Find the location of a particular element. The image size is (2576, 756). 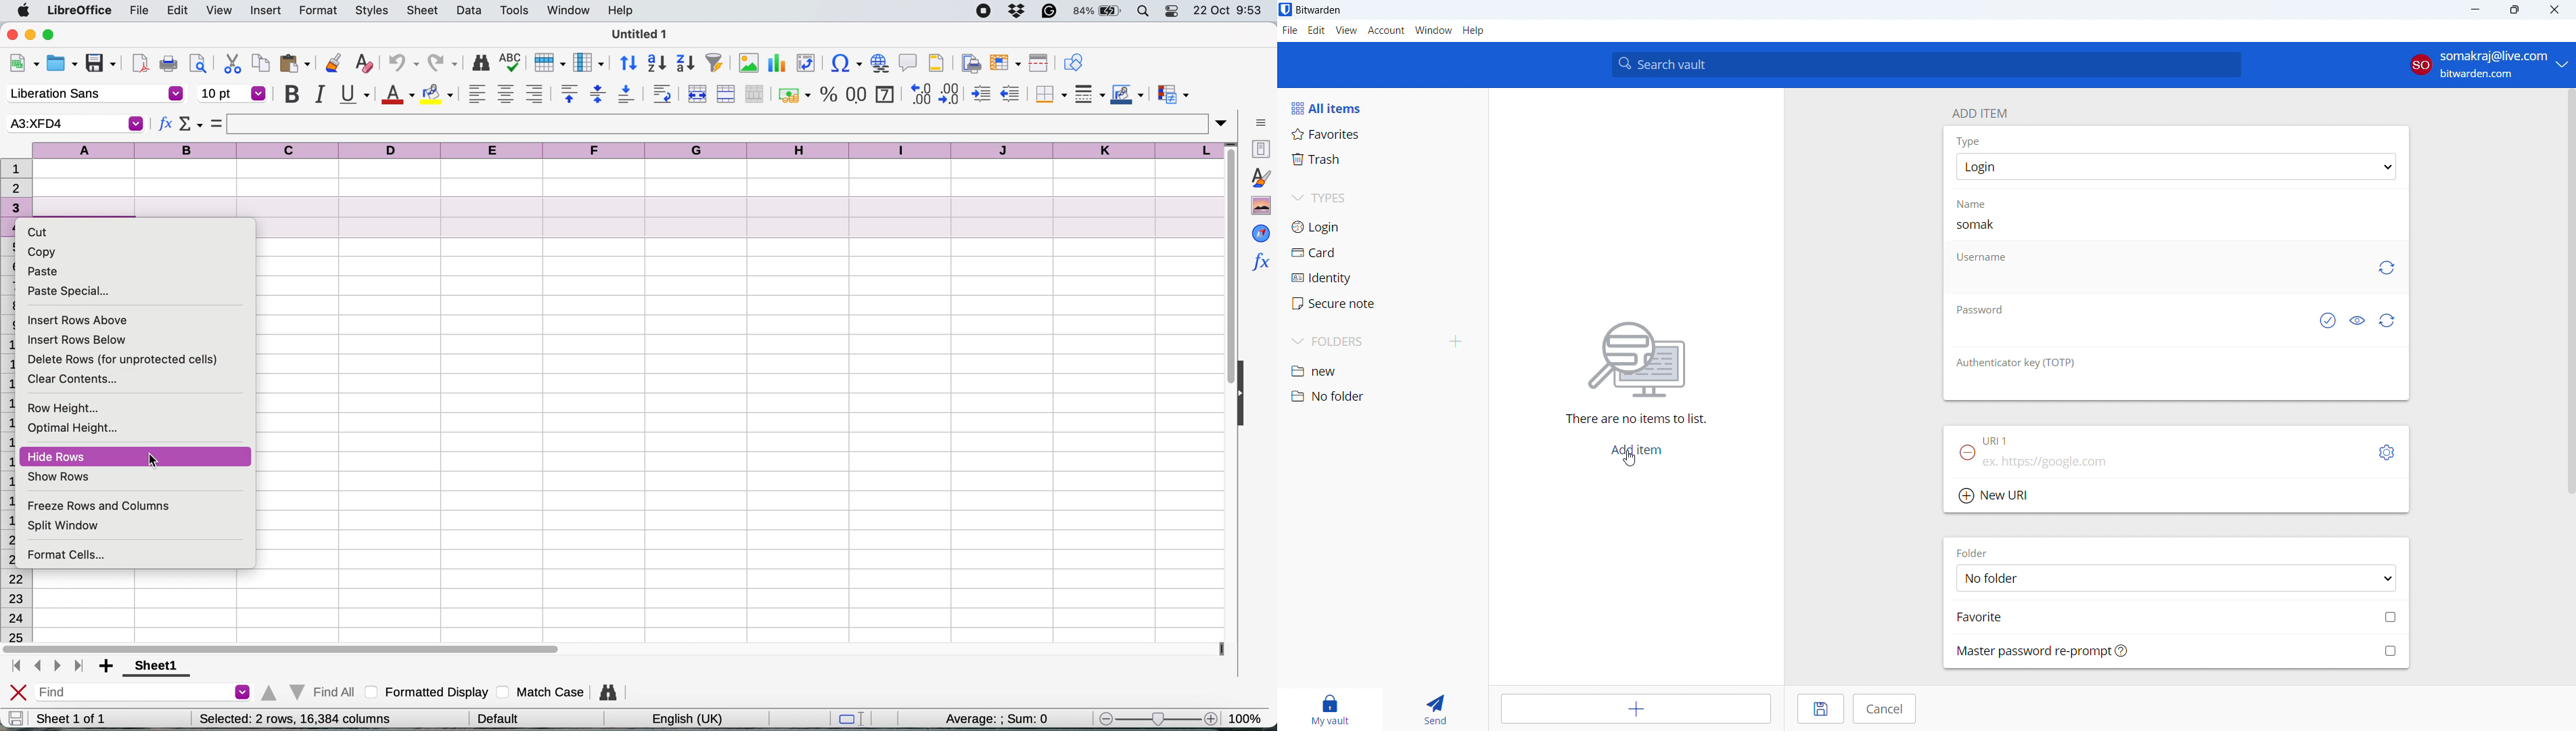

average : : sum: 0 is located at coordinates (984, 717).